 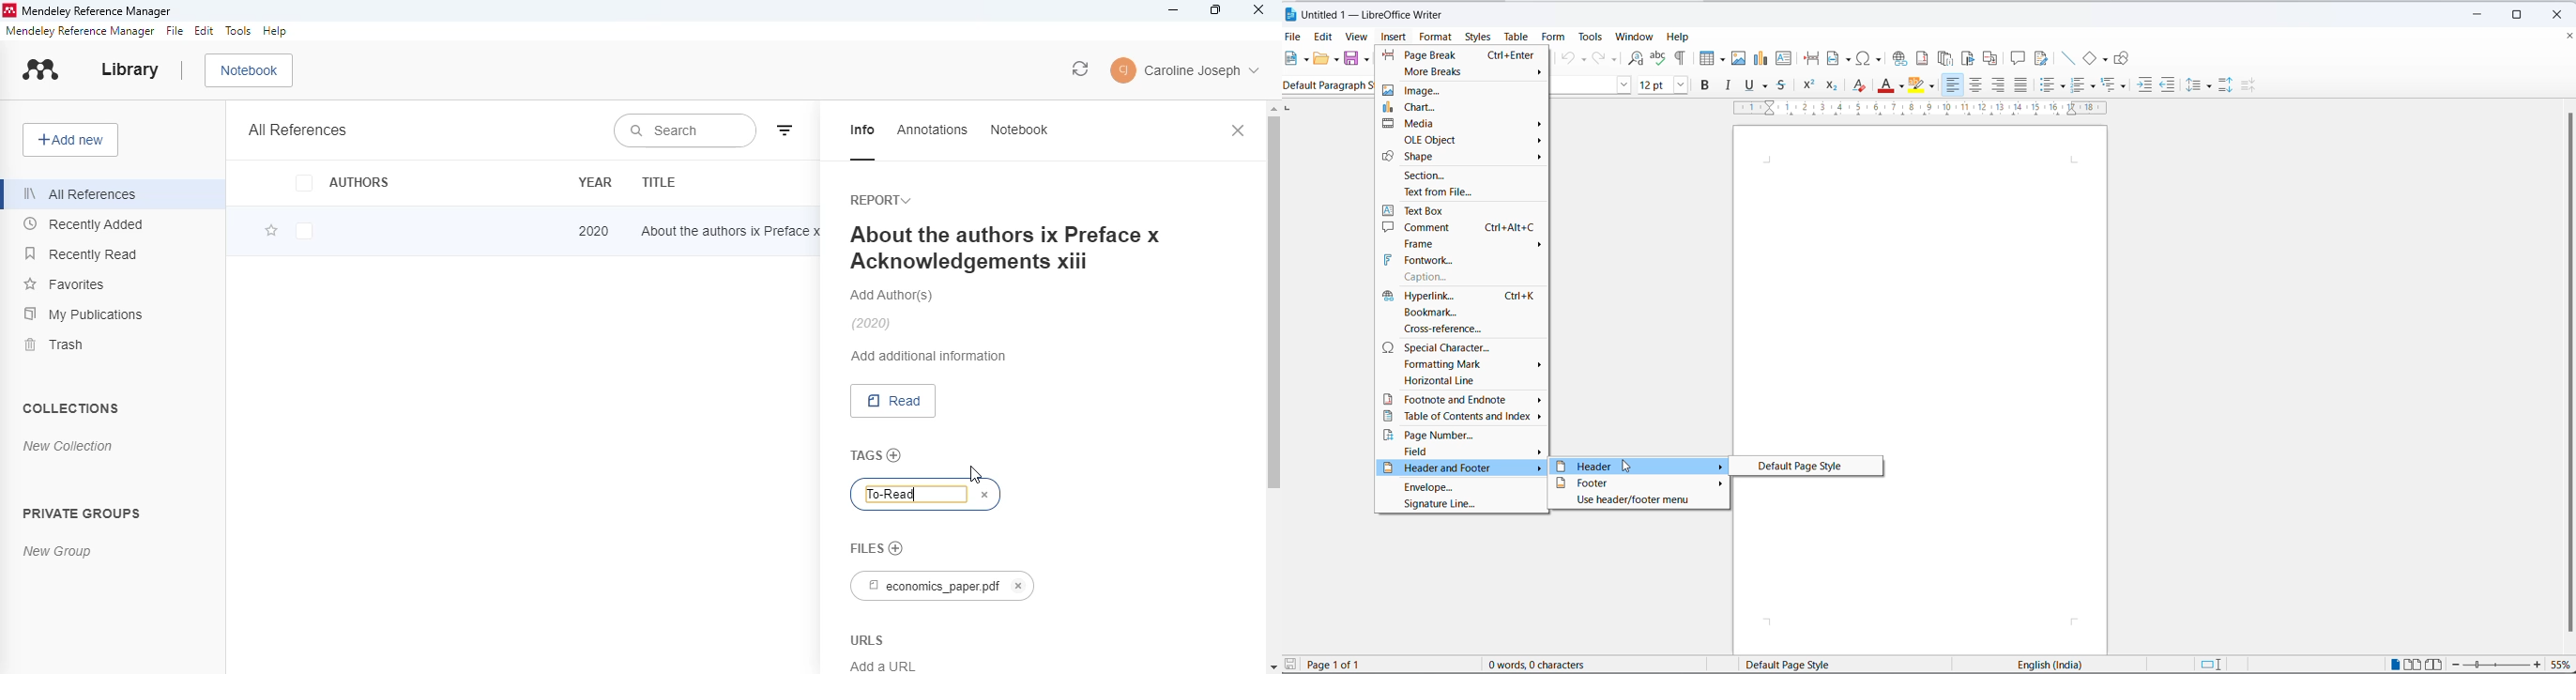 What do you see at coordinates (69, 407) in the screenshot?
I see `collections` at bounding box center [69, 407].